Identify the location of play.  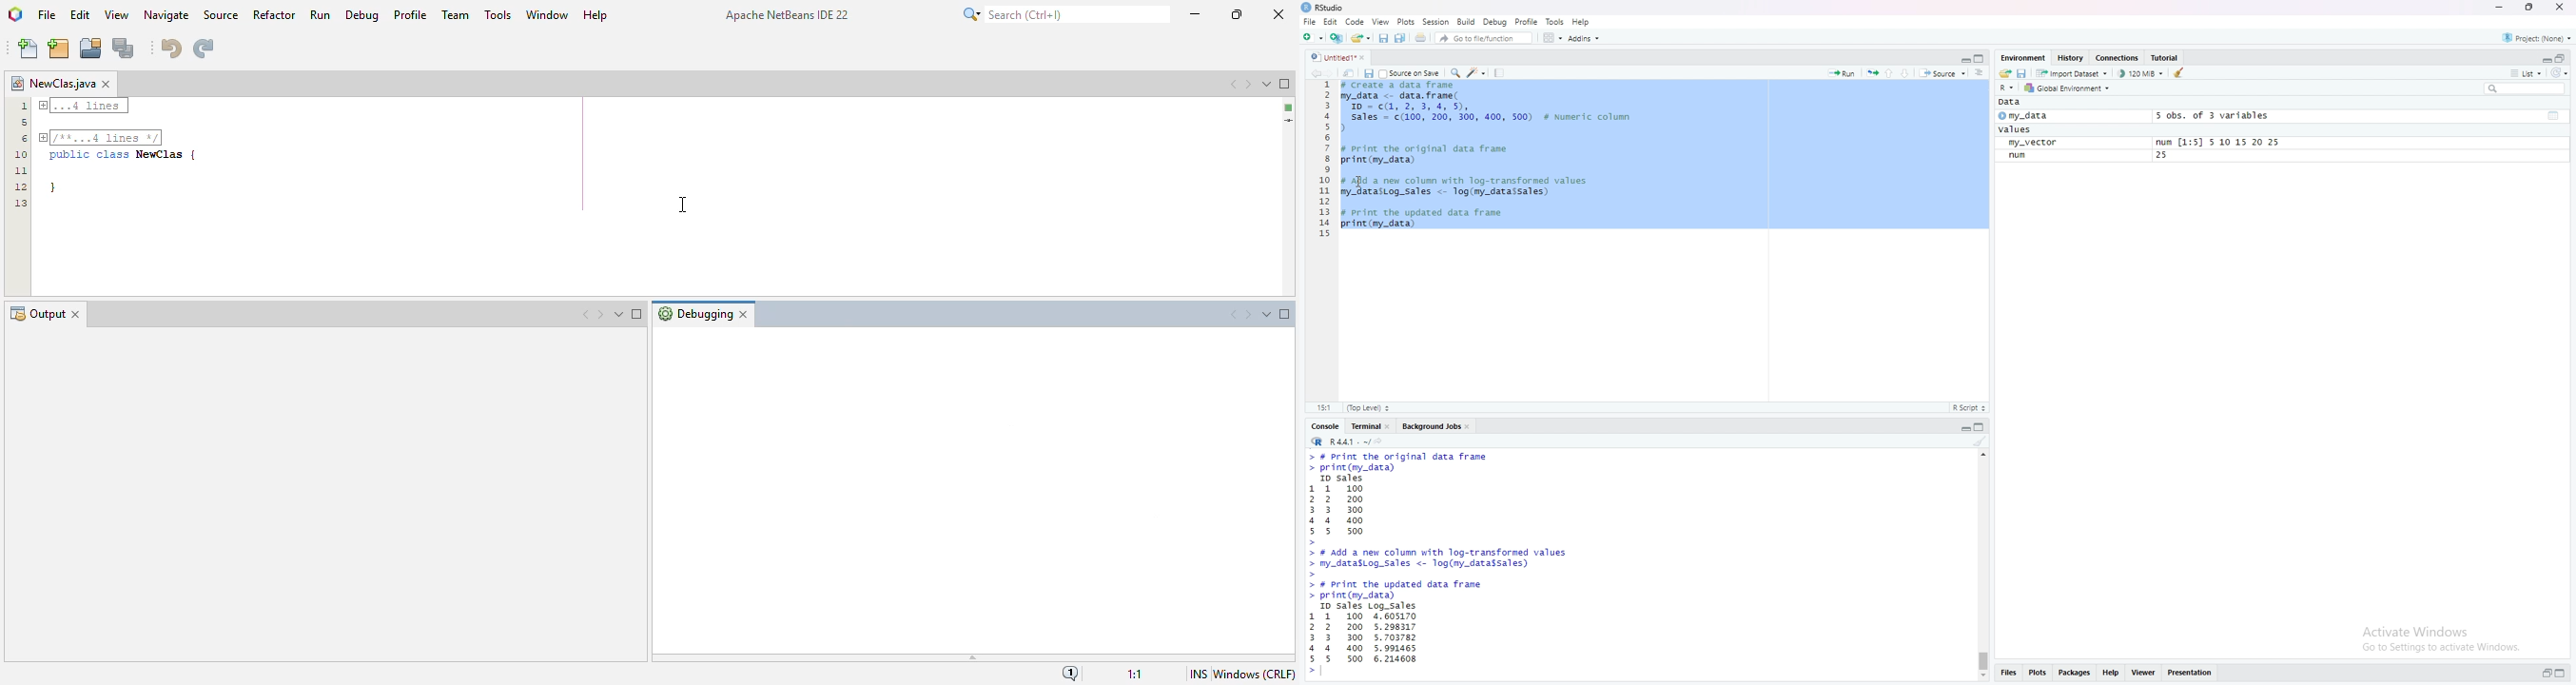
(2001, 118).